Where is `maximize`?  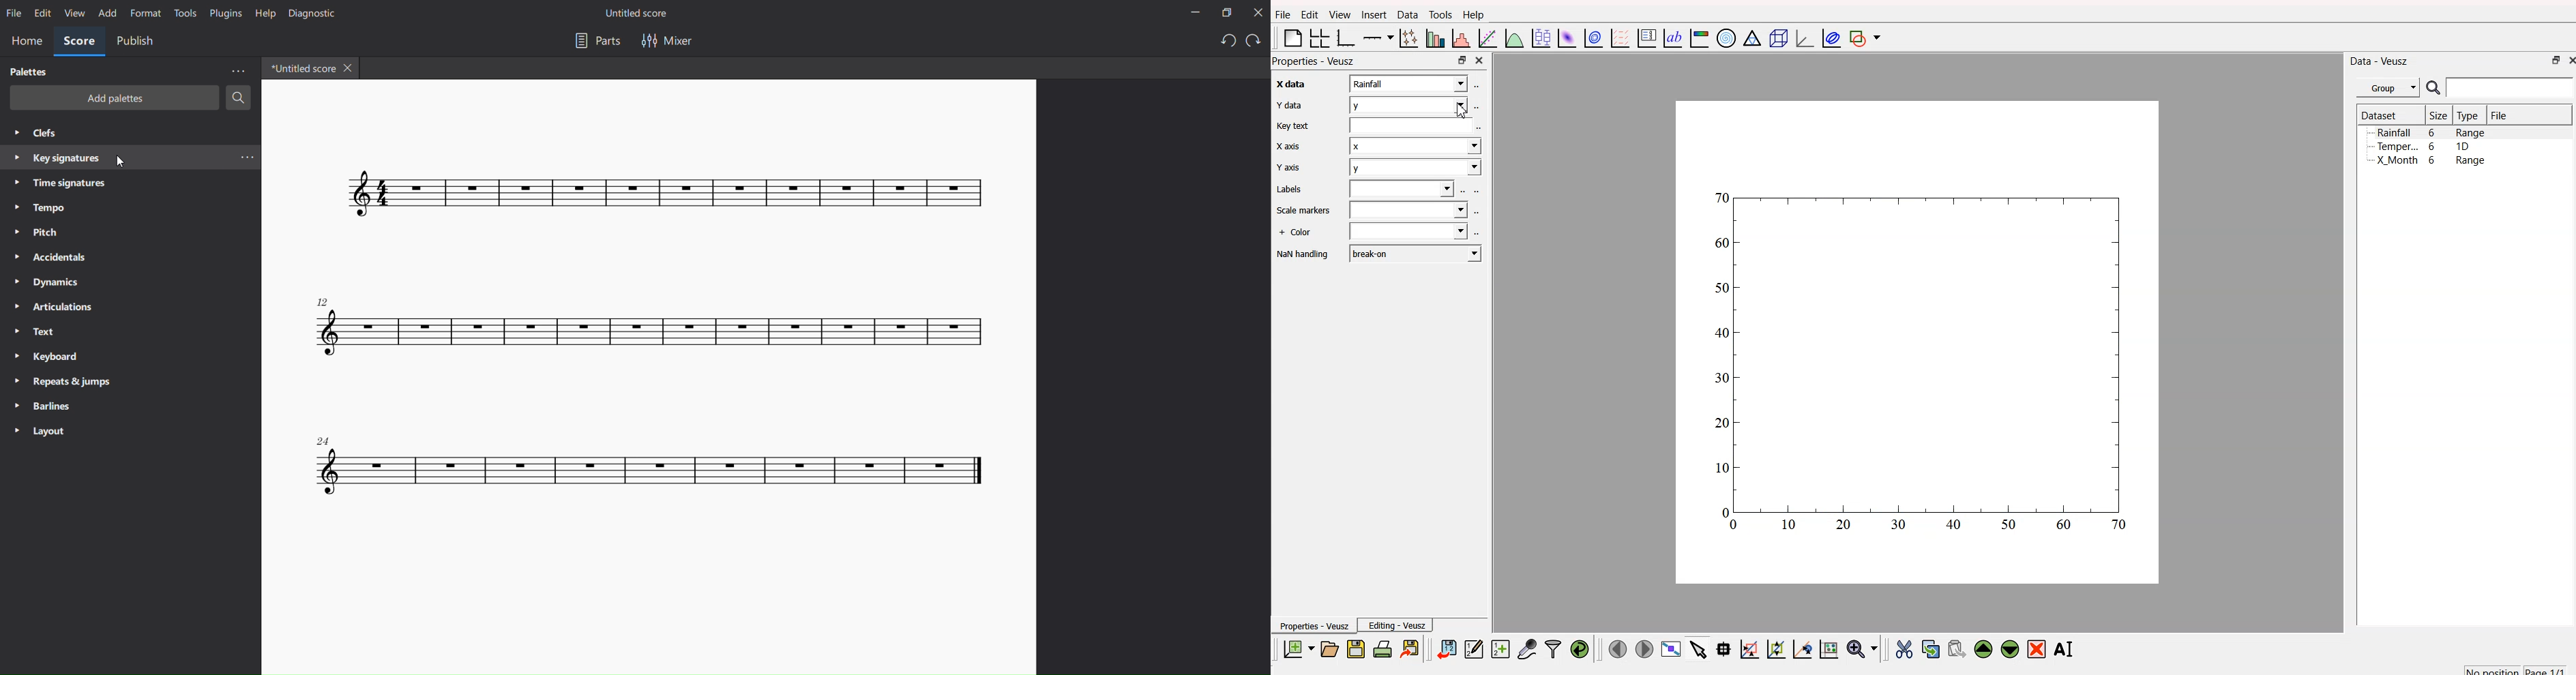 maximize is located at coordinates (1225, 13).